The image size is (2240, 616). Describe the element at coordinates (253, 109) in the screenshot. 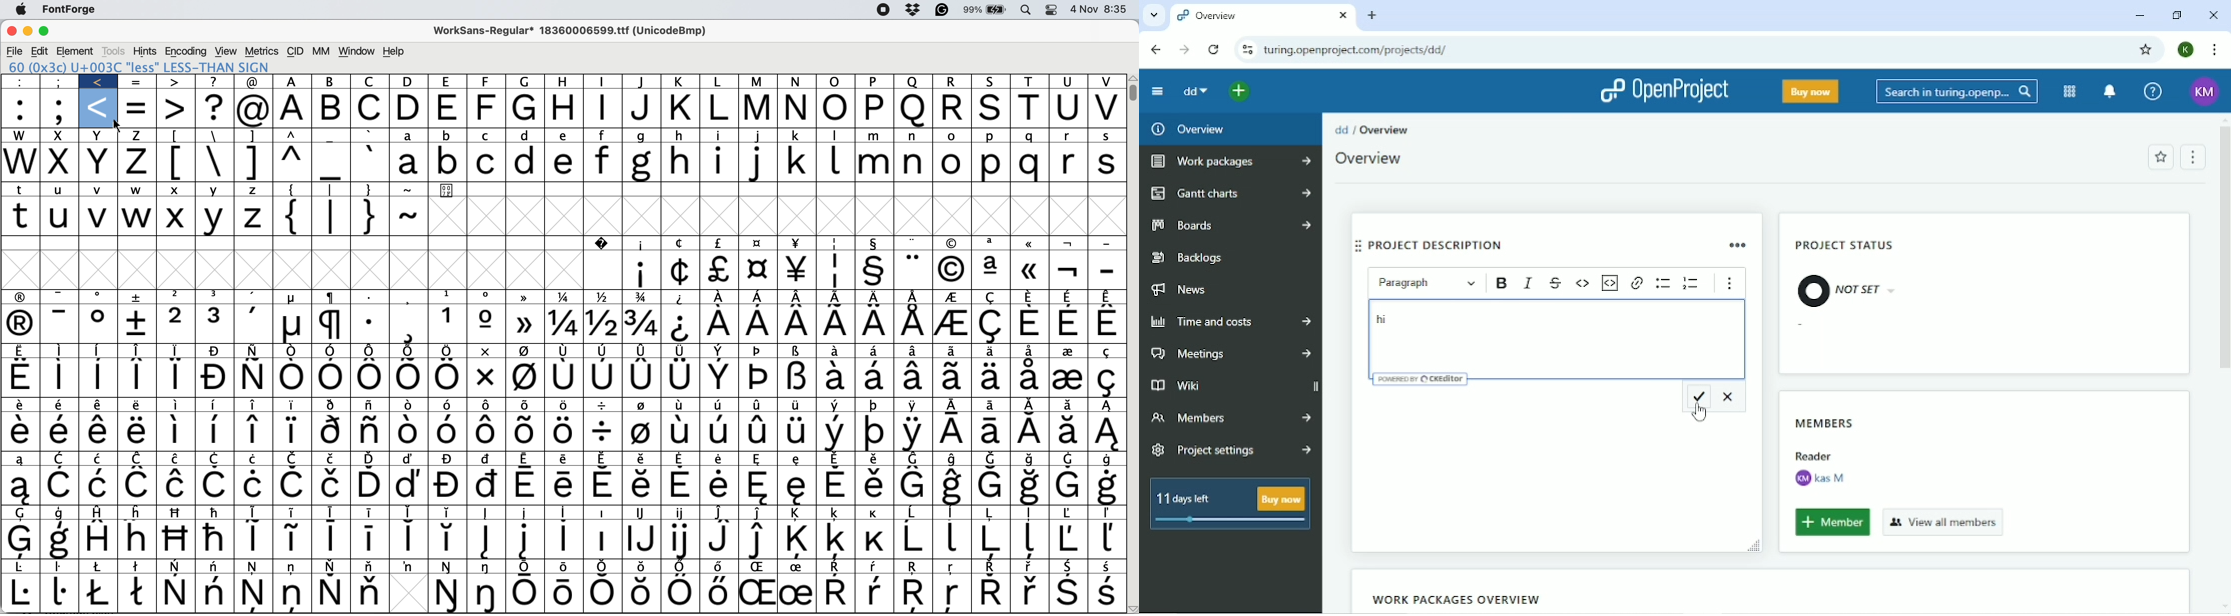

I see `@` at that location.